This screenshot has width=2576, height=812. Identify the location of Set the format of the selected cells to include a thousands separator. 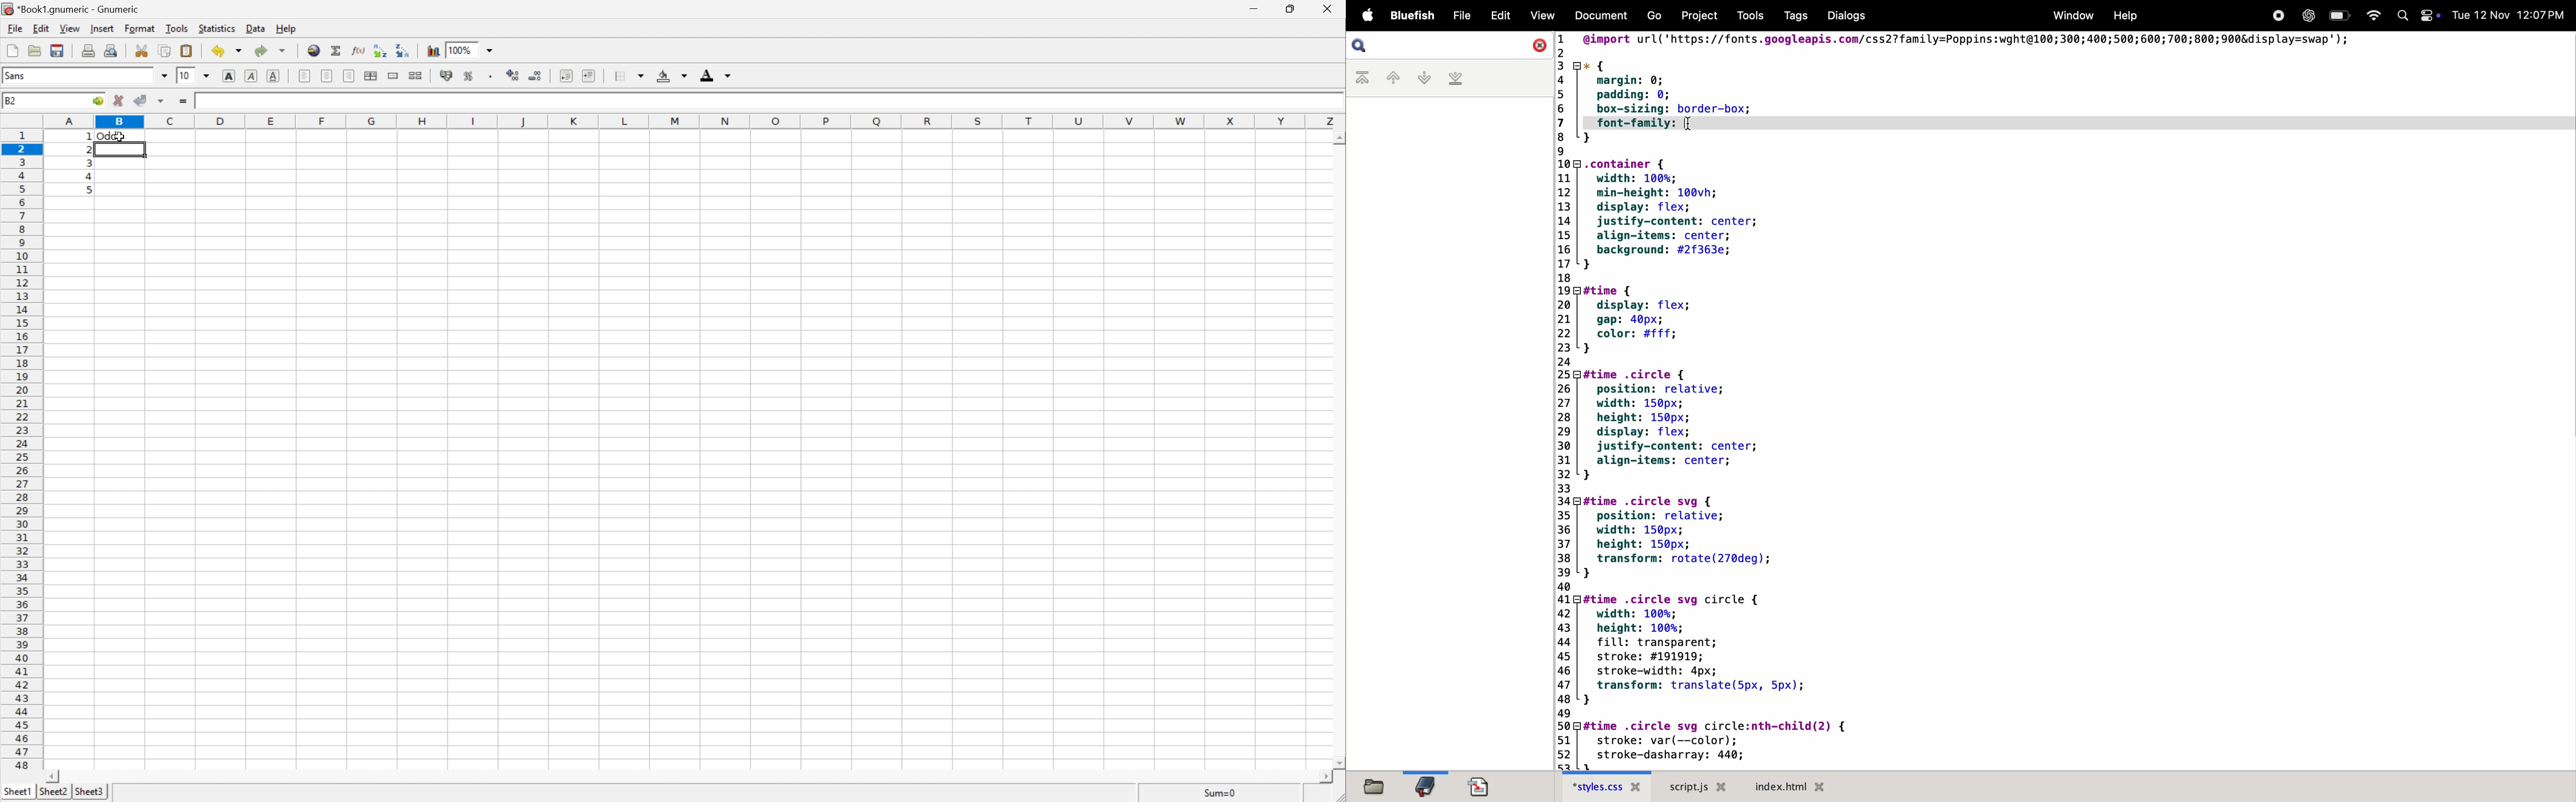
(490, 76).